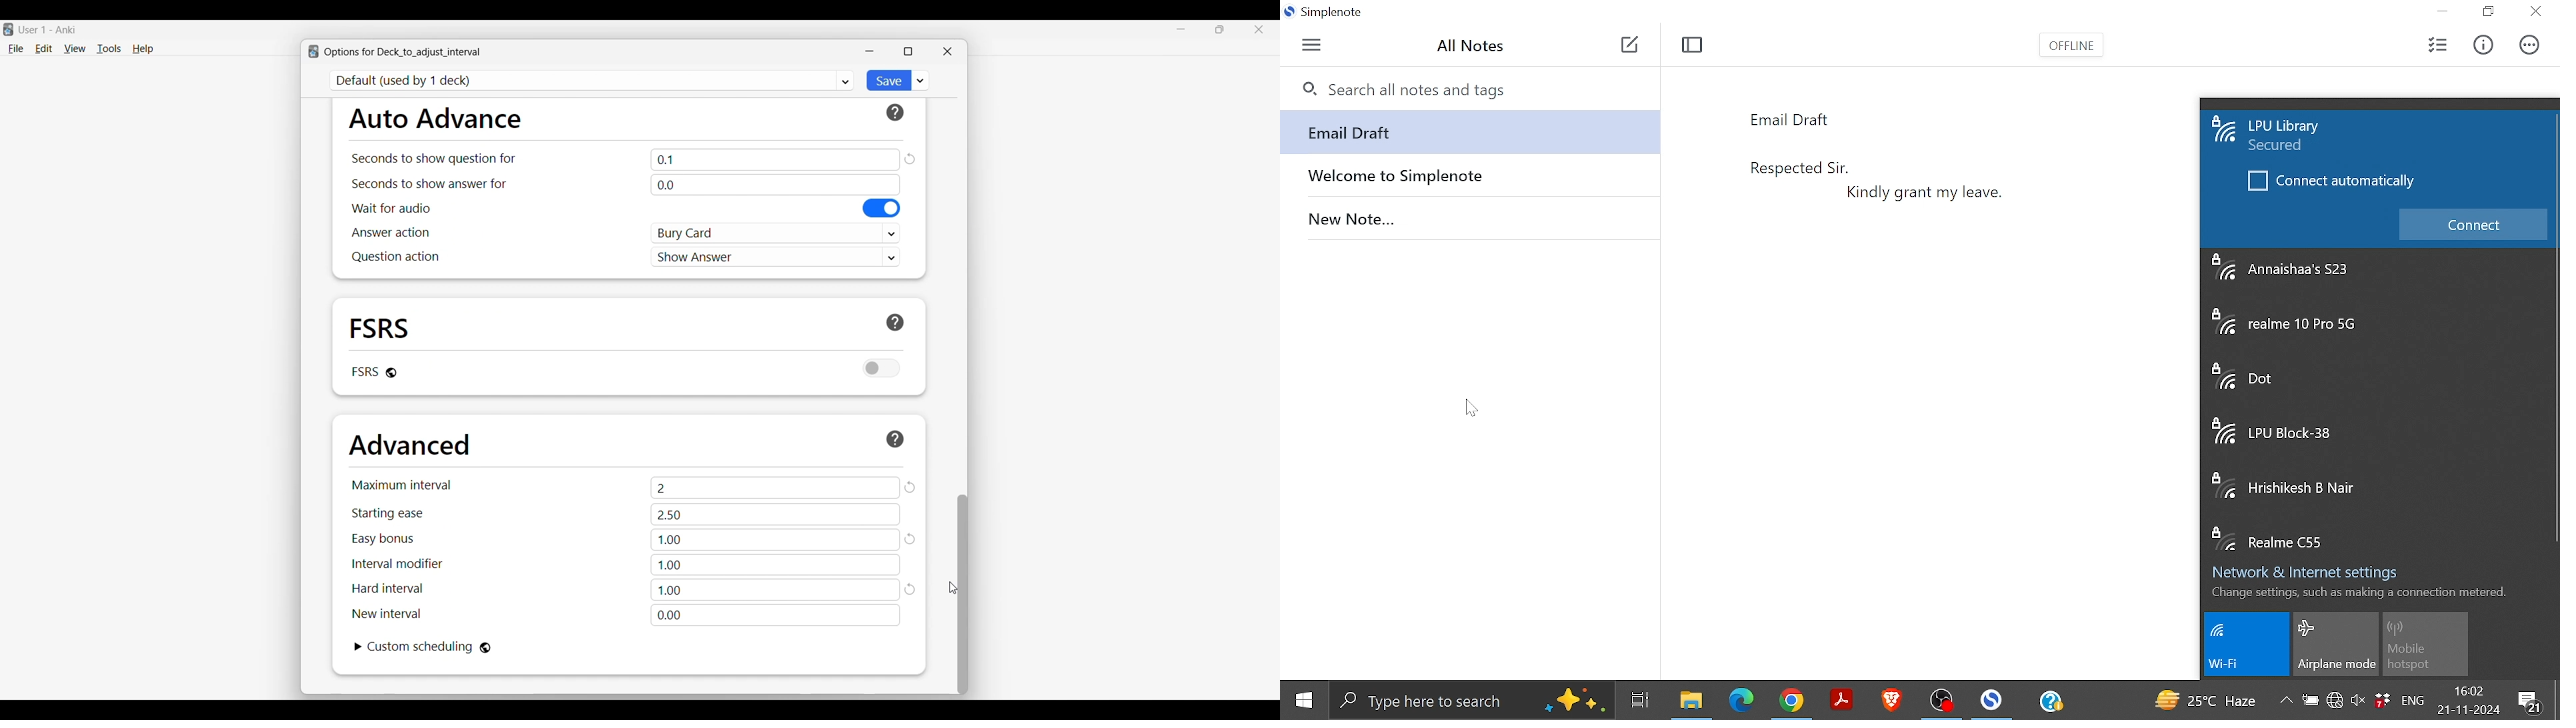  Describe the element at coordinates (2437, 45) in the screenshot. I see `Checklist` at that location.